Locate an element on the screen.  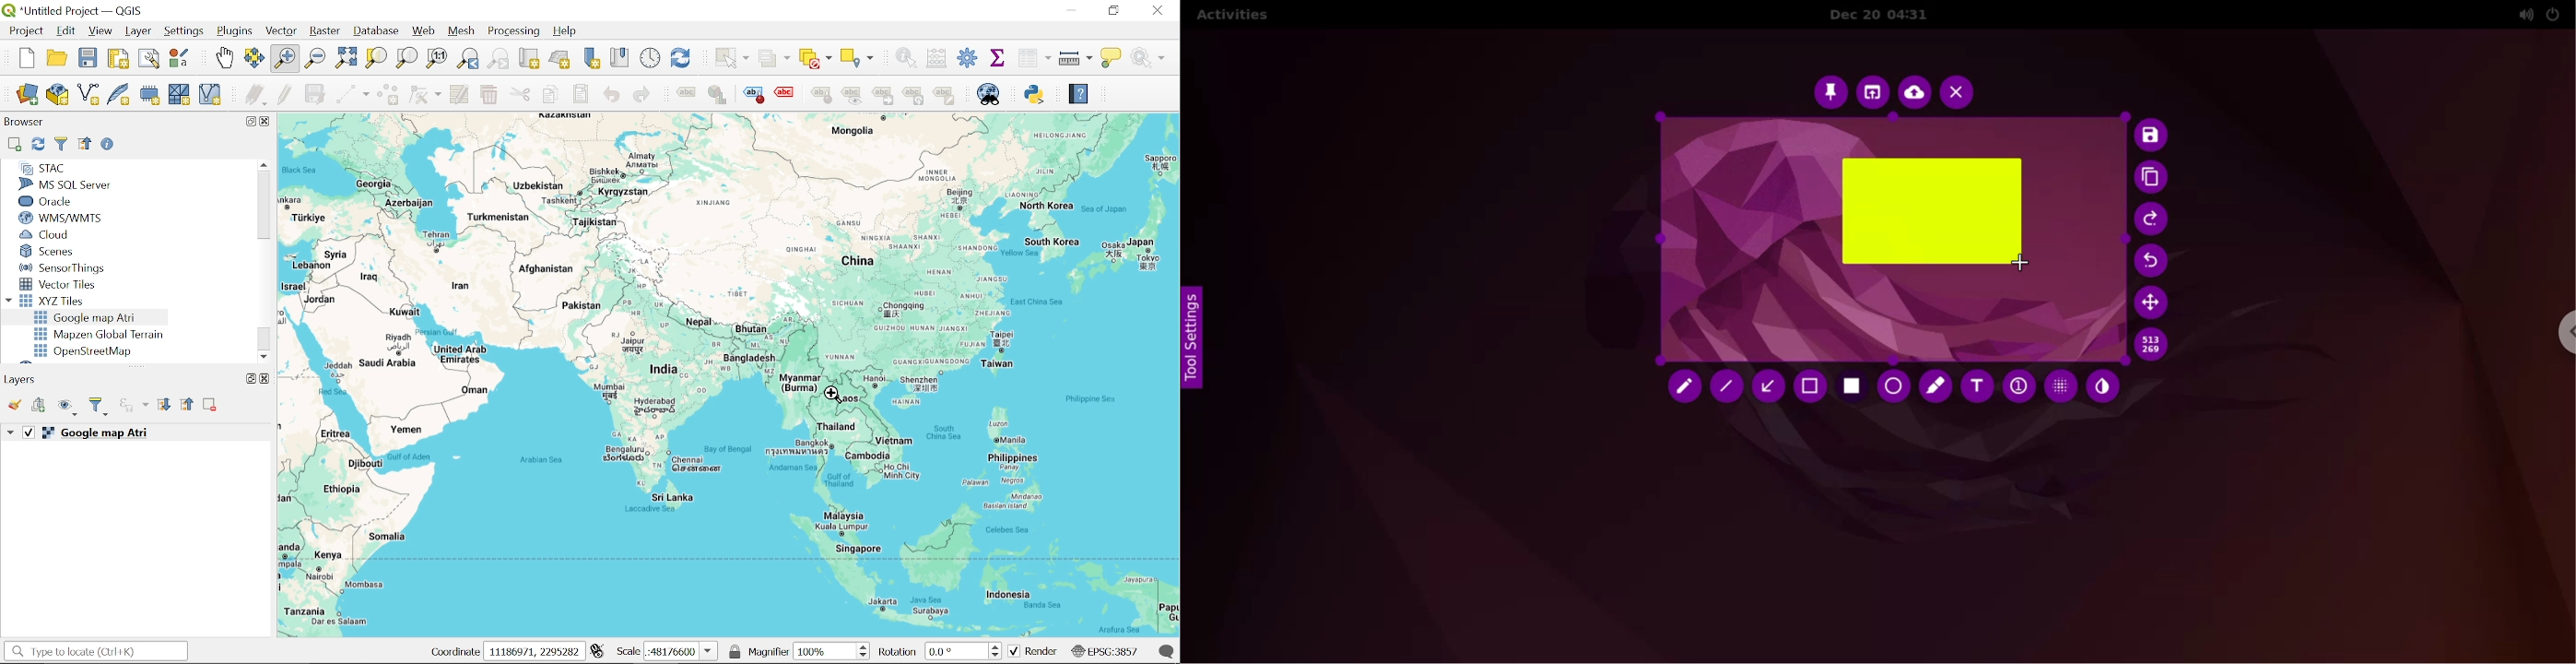
Decrease is located at coordinates (865, 656).